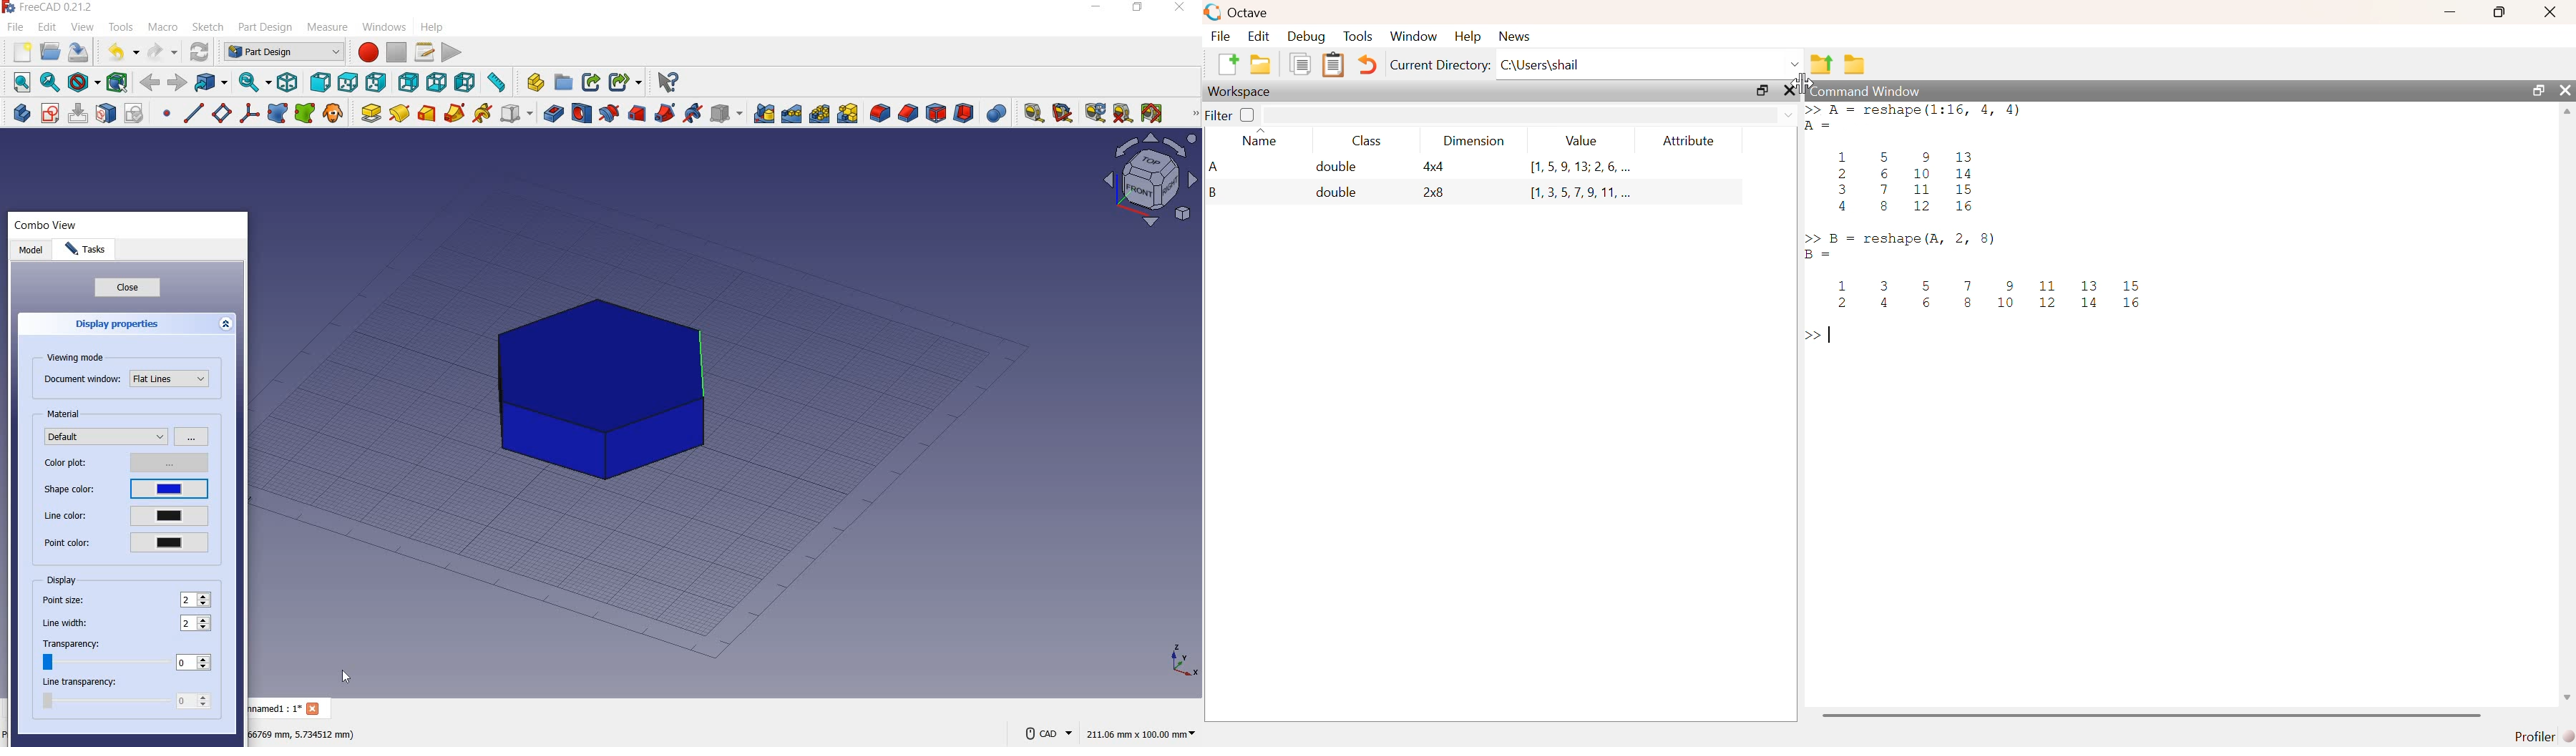 The height and width of the screenshot is (756, 2576). I want to click on options, so click(168, 462).